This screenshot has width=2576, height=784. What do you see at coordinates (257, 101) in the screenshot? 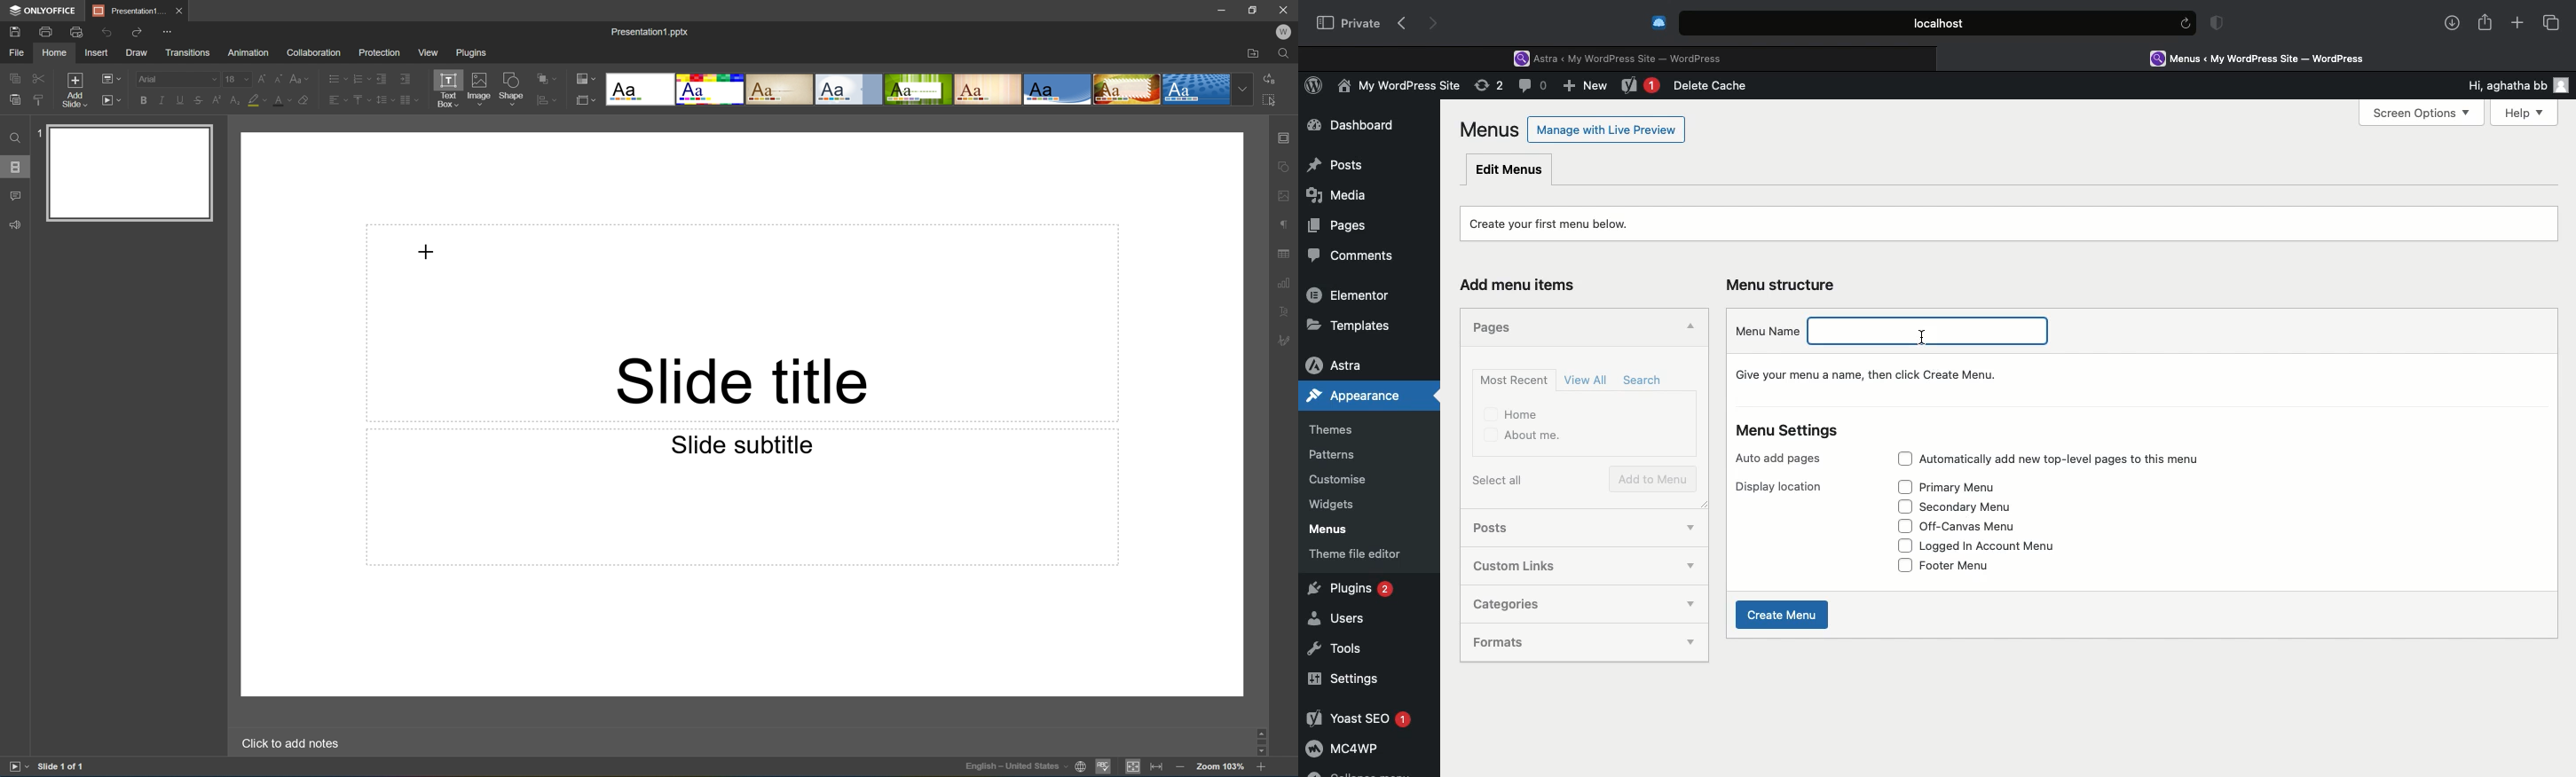
I see `Highlight` at bounding box center [257, 101].